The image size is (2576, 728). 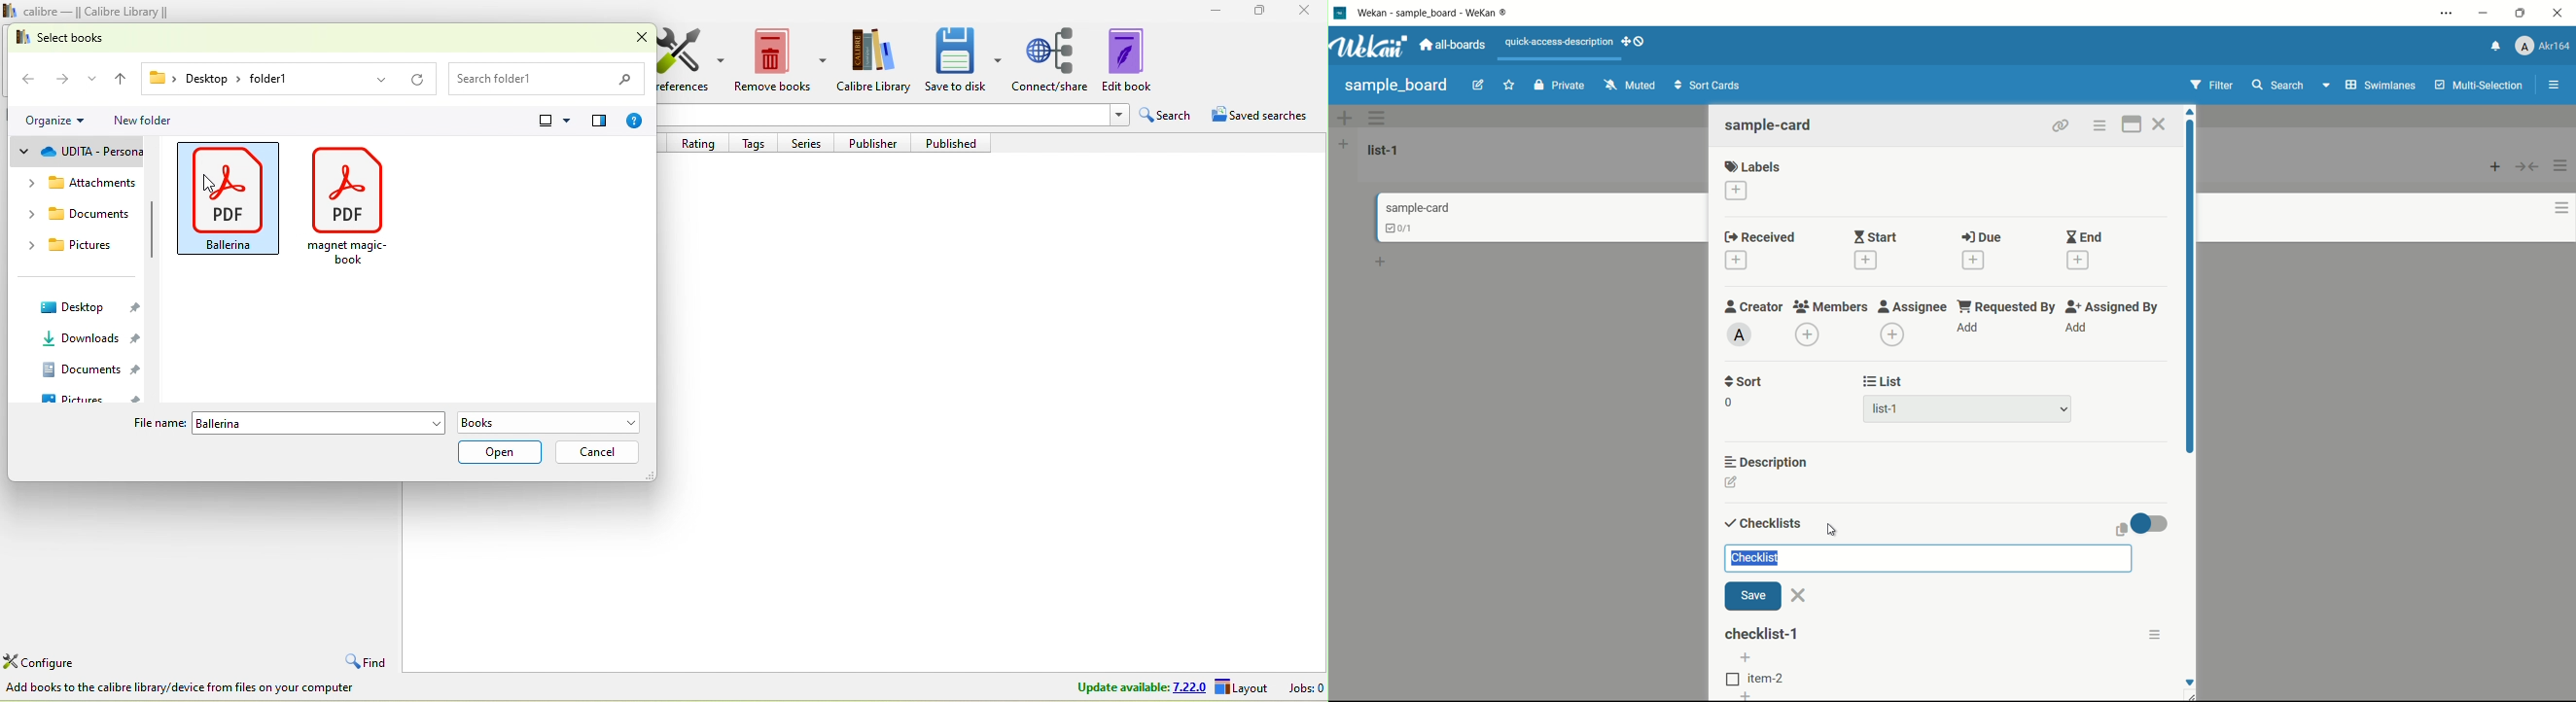 I want to click on notifications, so click(x=2494, y=45).